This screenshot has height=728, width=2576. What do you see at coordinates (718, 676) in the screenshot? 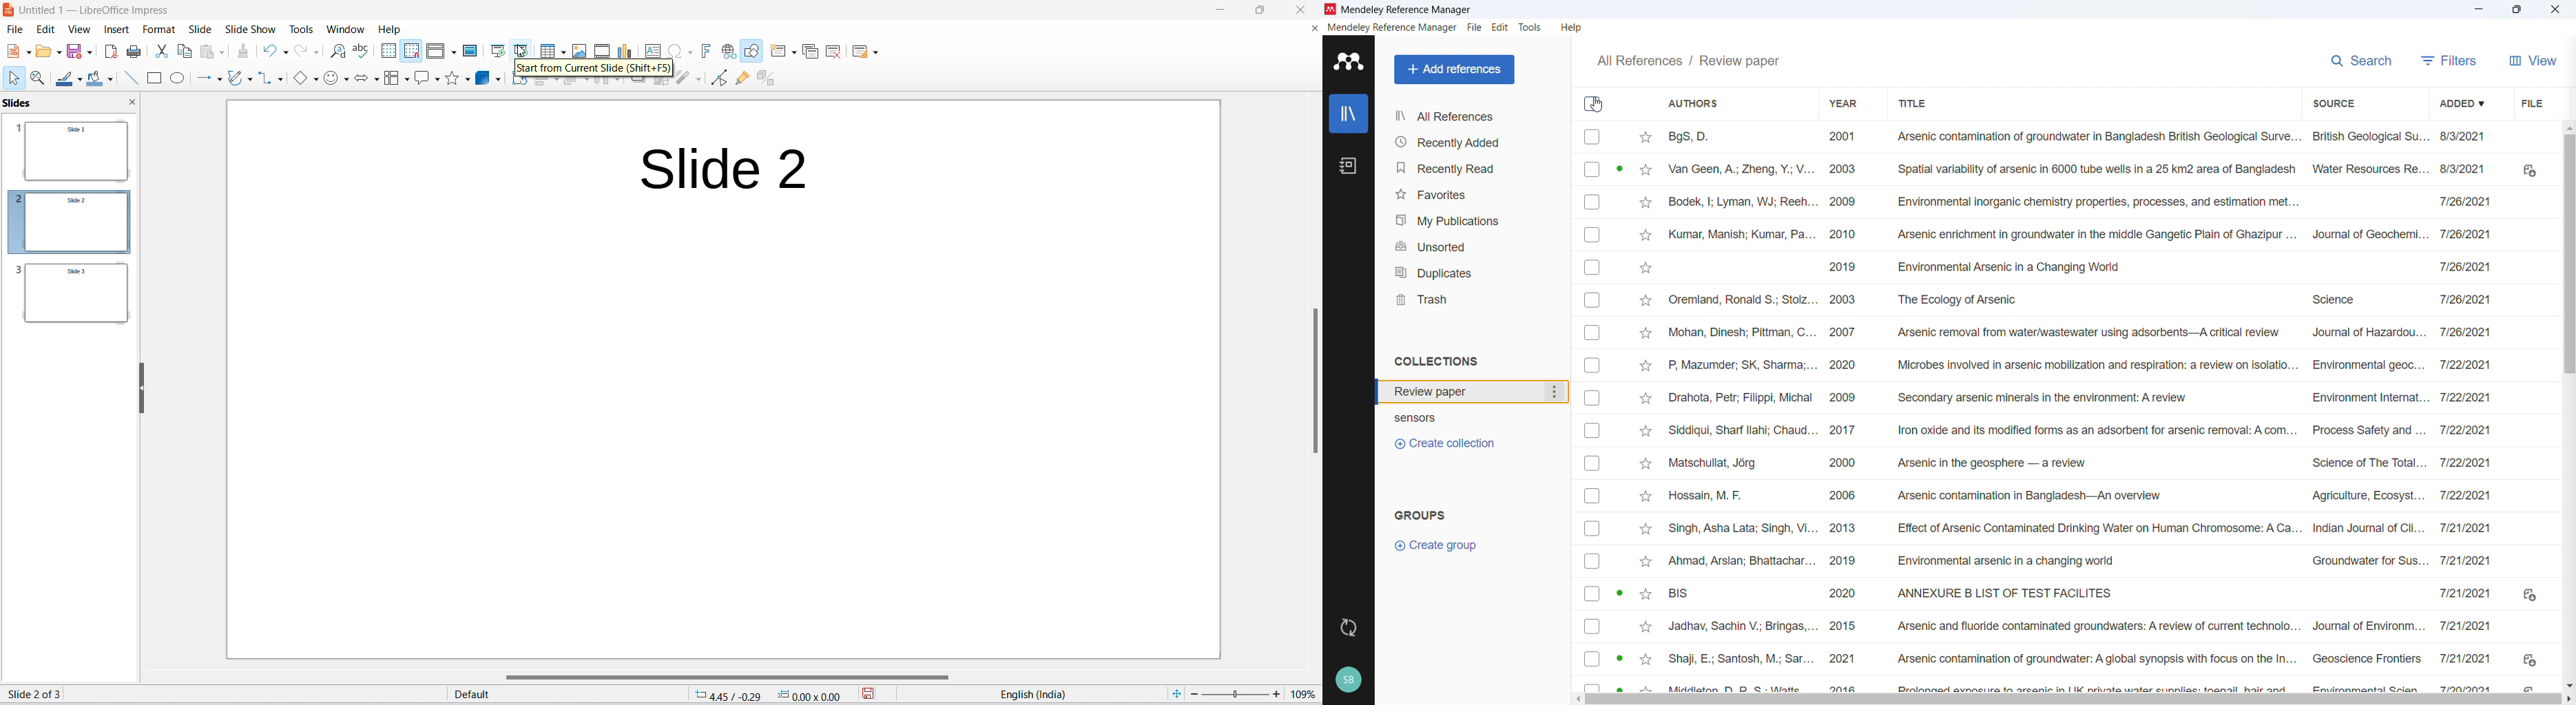
I see `horizontal scrollbar` at bounding box center [718, 676].